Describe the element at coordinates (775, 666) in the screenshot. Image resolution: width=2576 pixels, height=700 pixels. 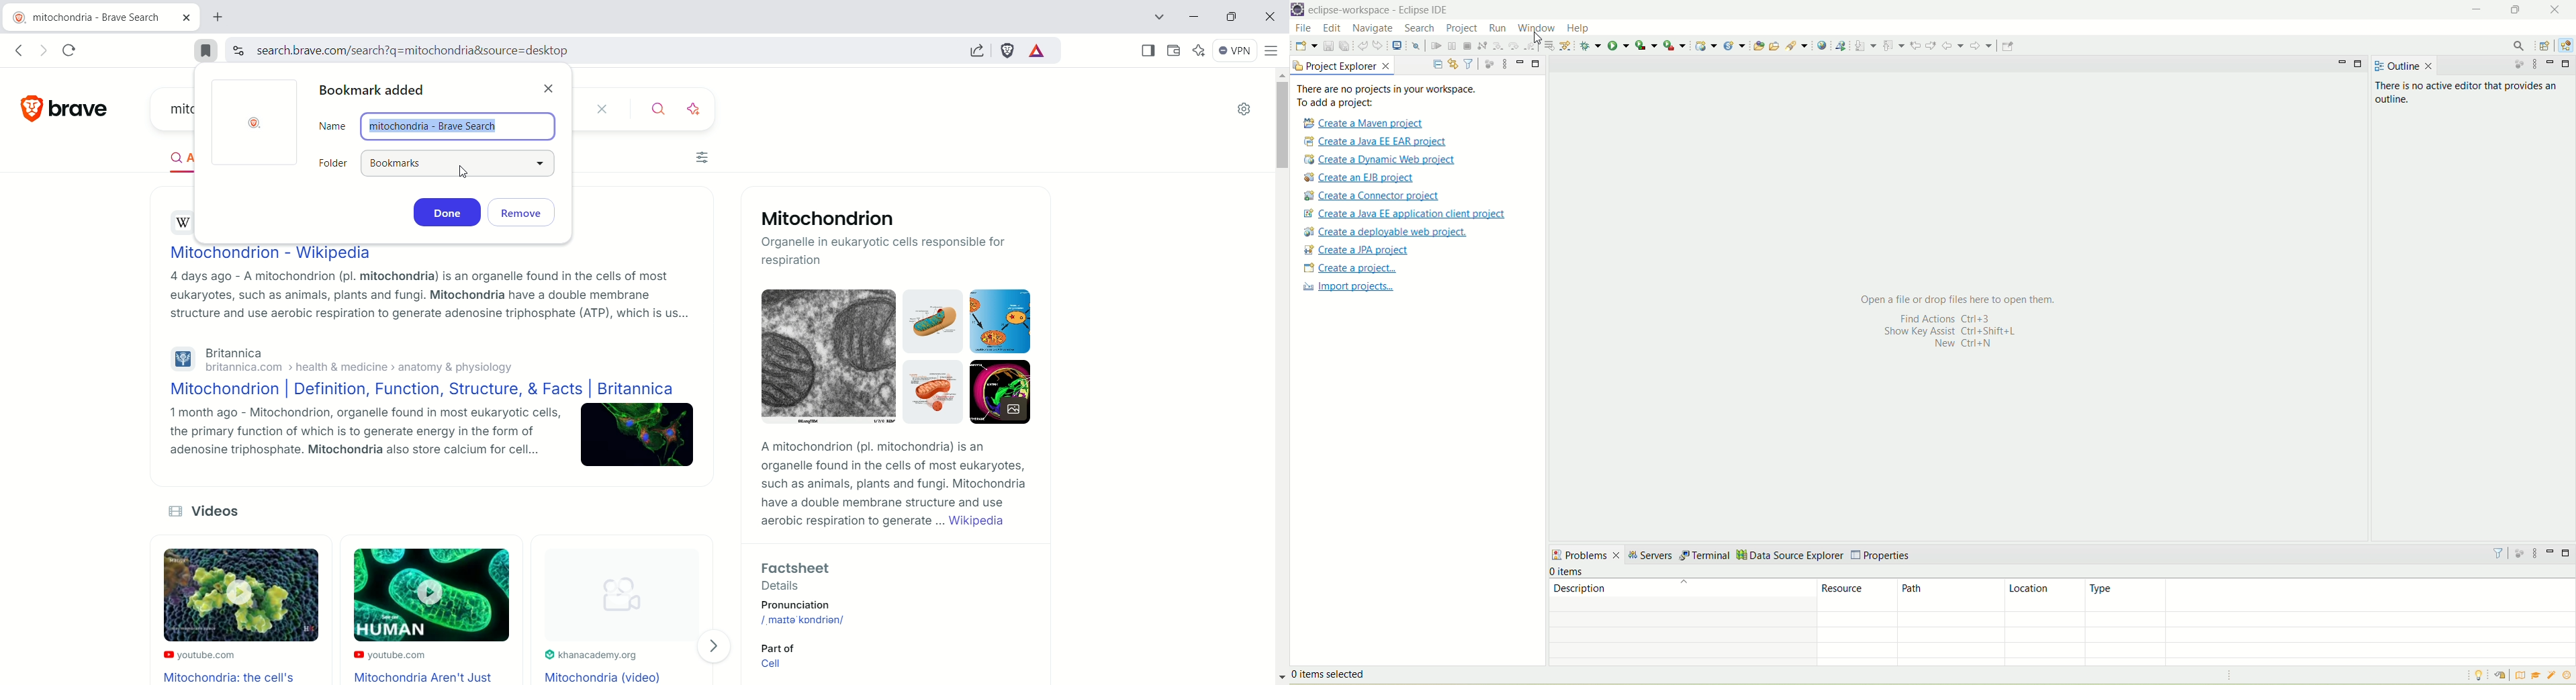
I see `Cell` at that location.